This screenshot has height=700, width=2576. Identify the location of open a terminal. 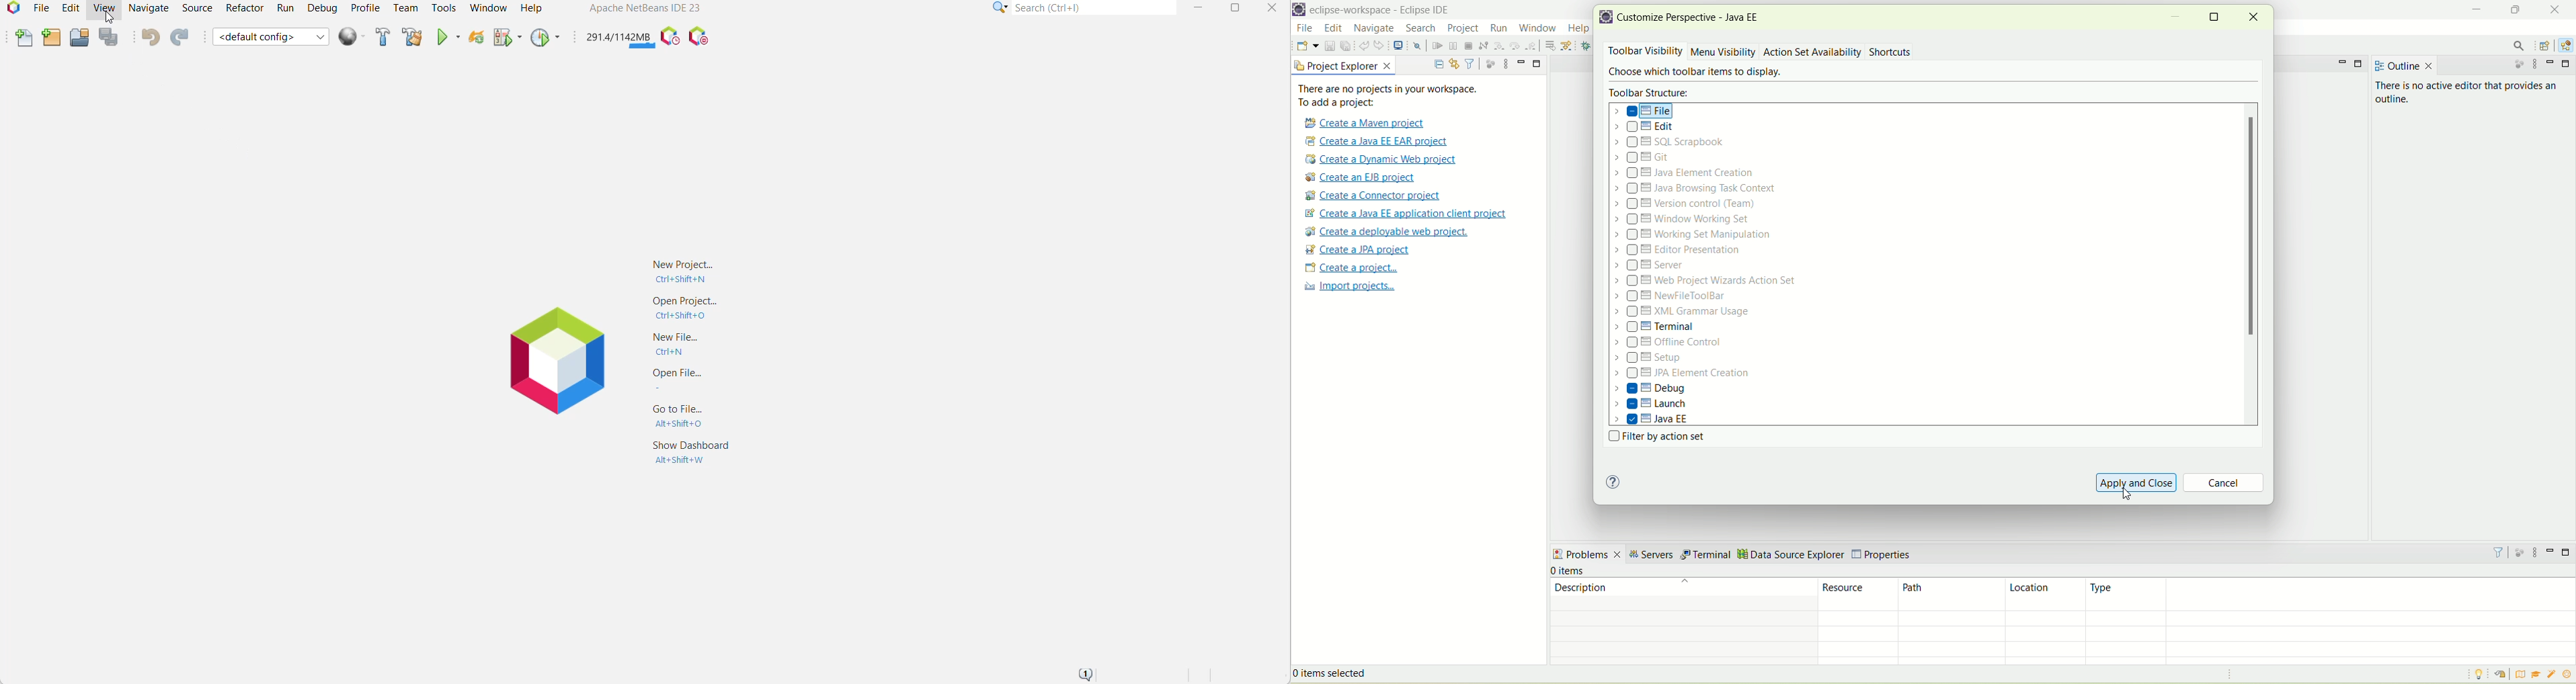
(1398, 46).